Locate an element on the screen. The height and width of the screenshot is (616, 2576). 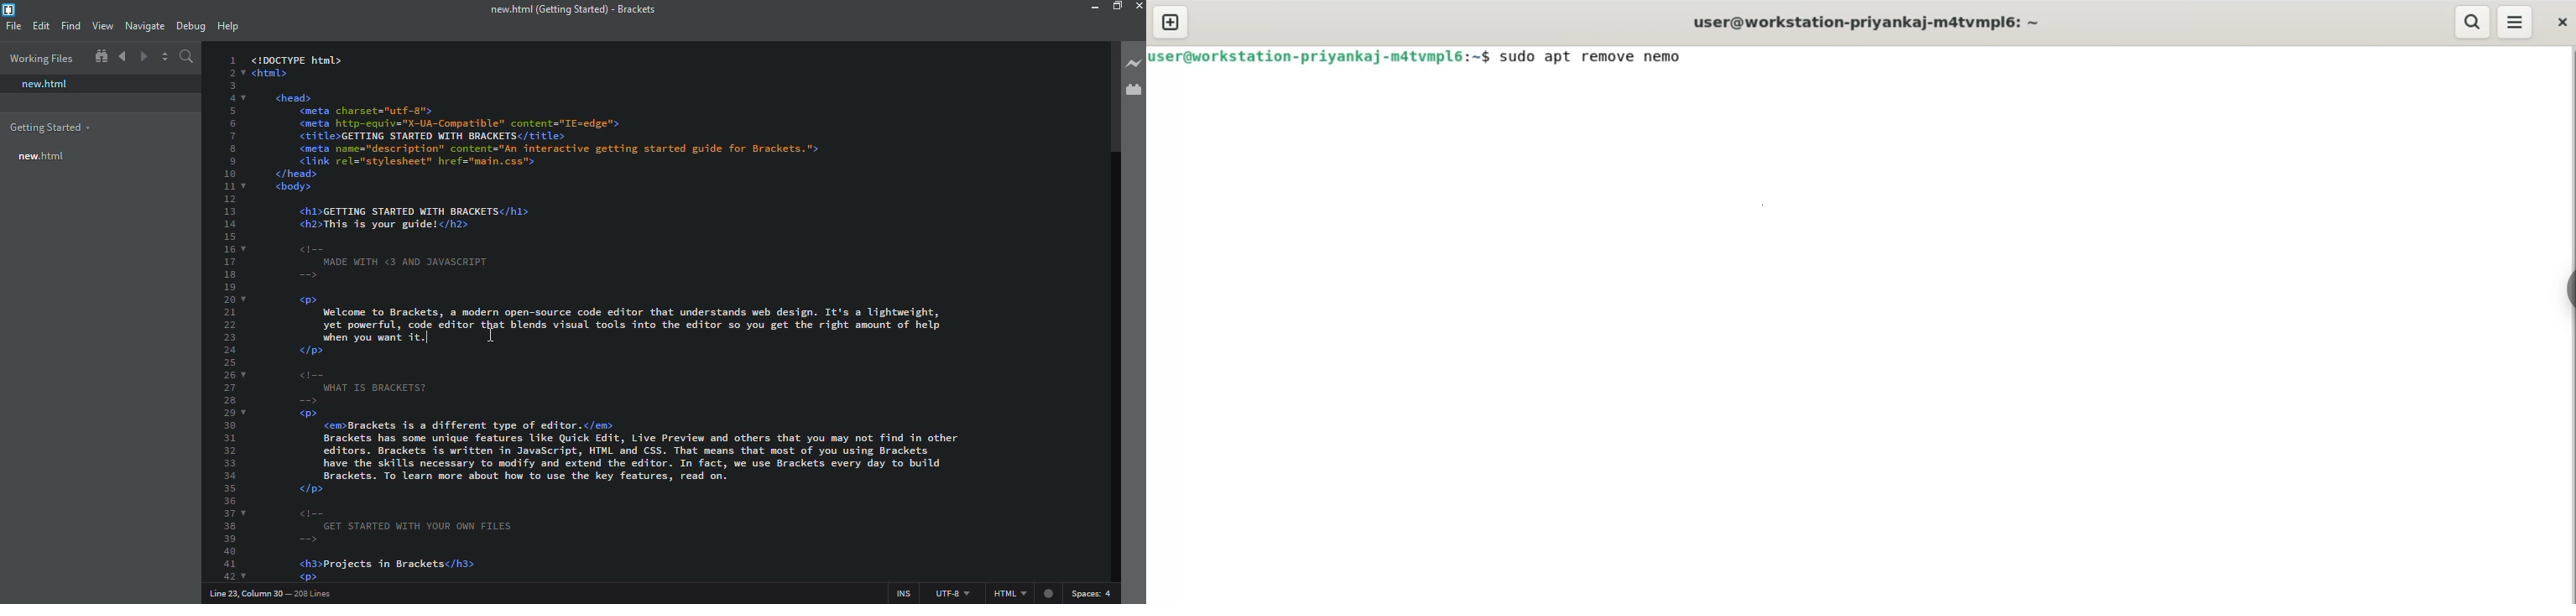
navigate is located at coordinates (145, 26).